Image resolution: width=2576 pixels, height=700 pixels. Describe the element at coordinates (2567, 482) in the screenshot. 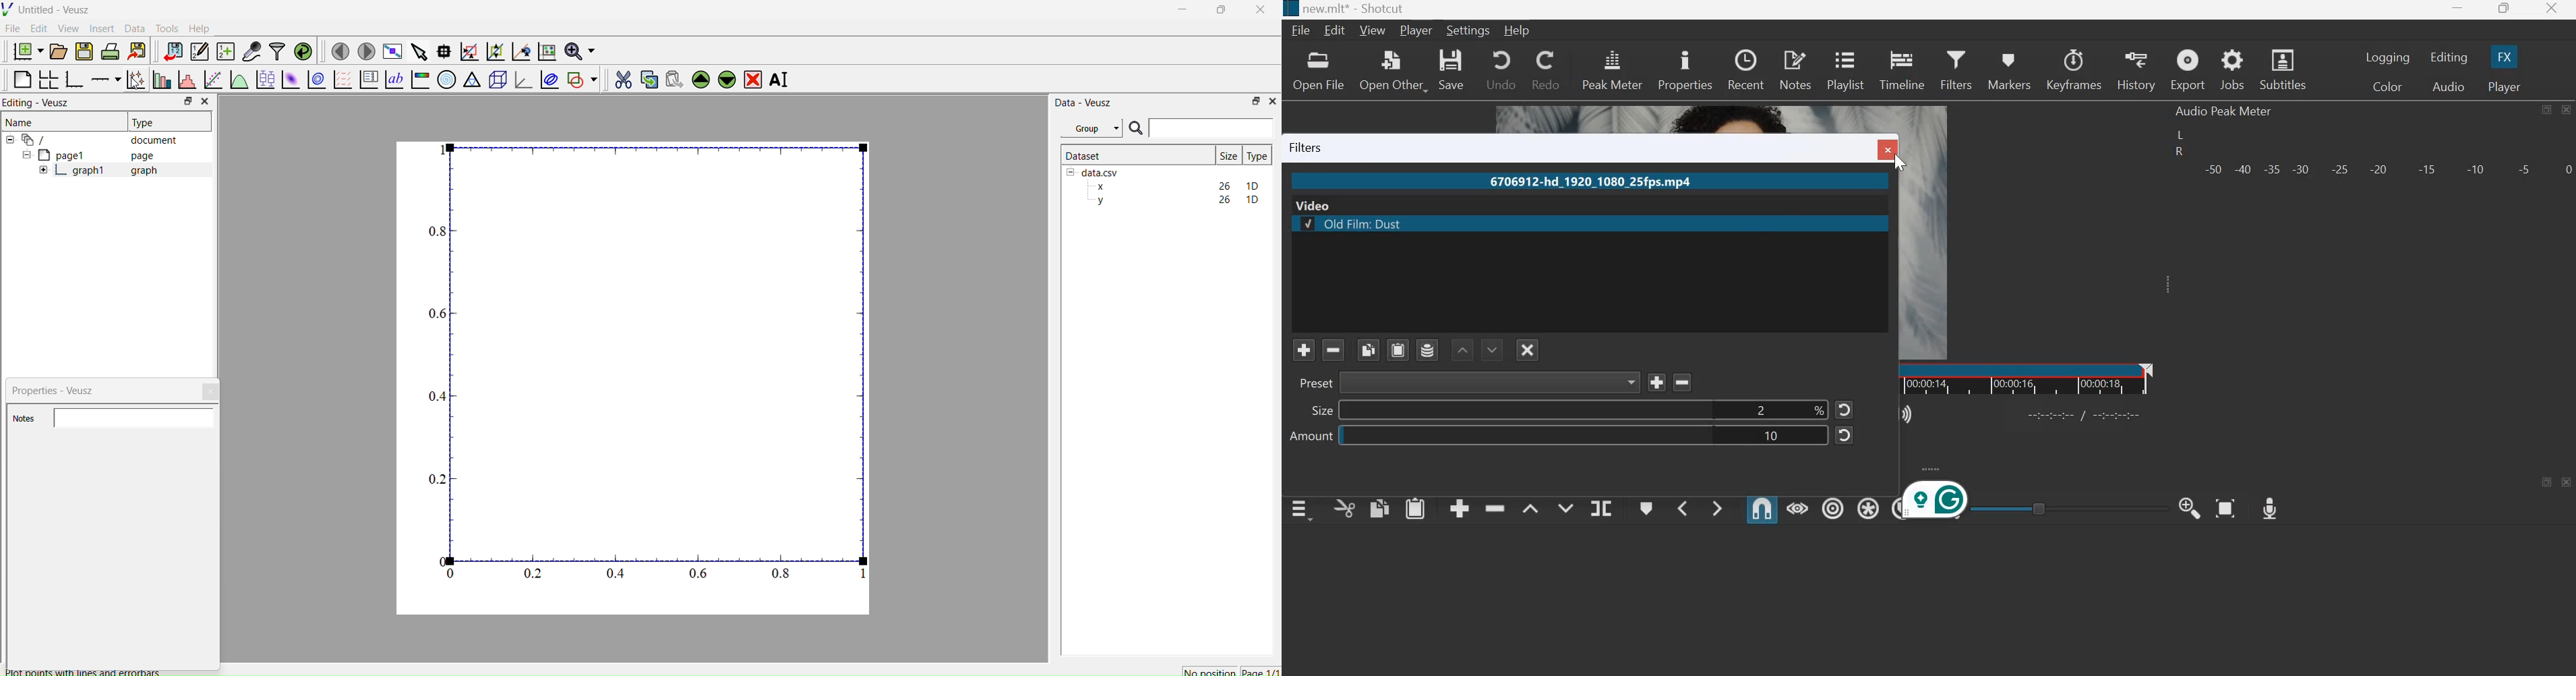

I see `close` at that location.